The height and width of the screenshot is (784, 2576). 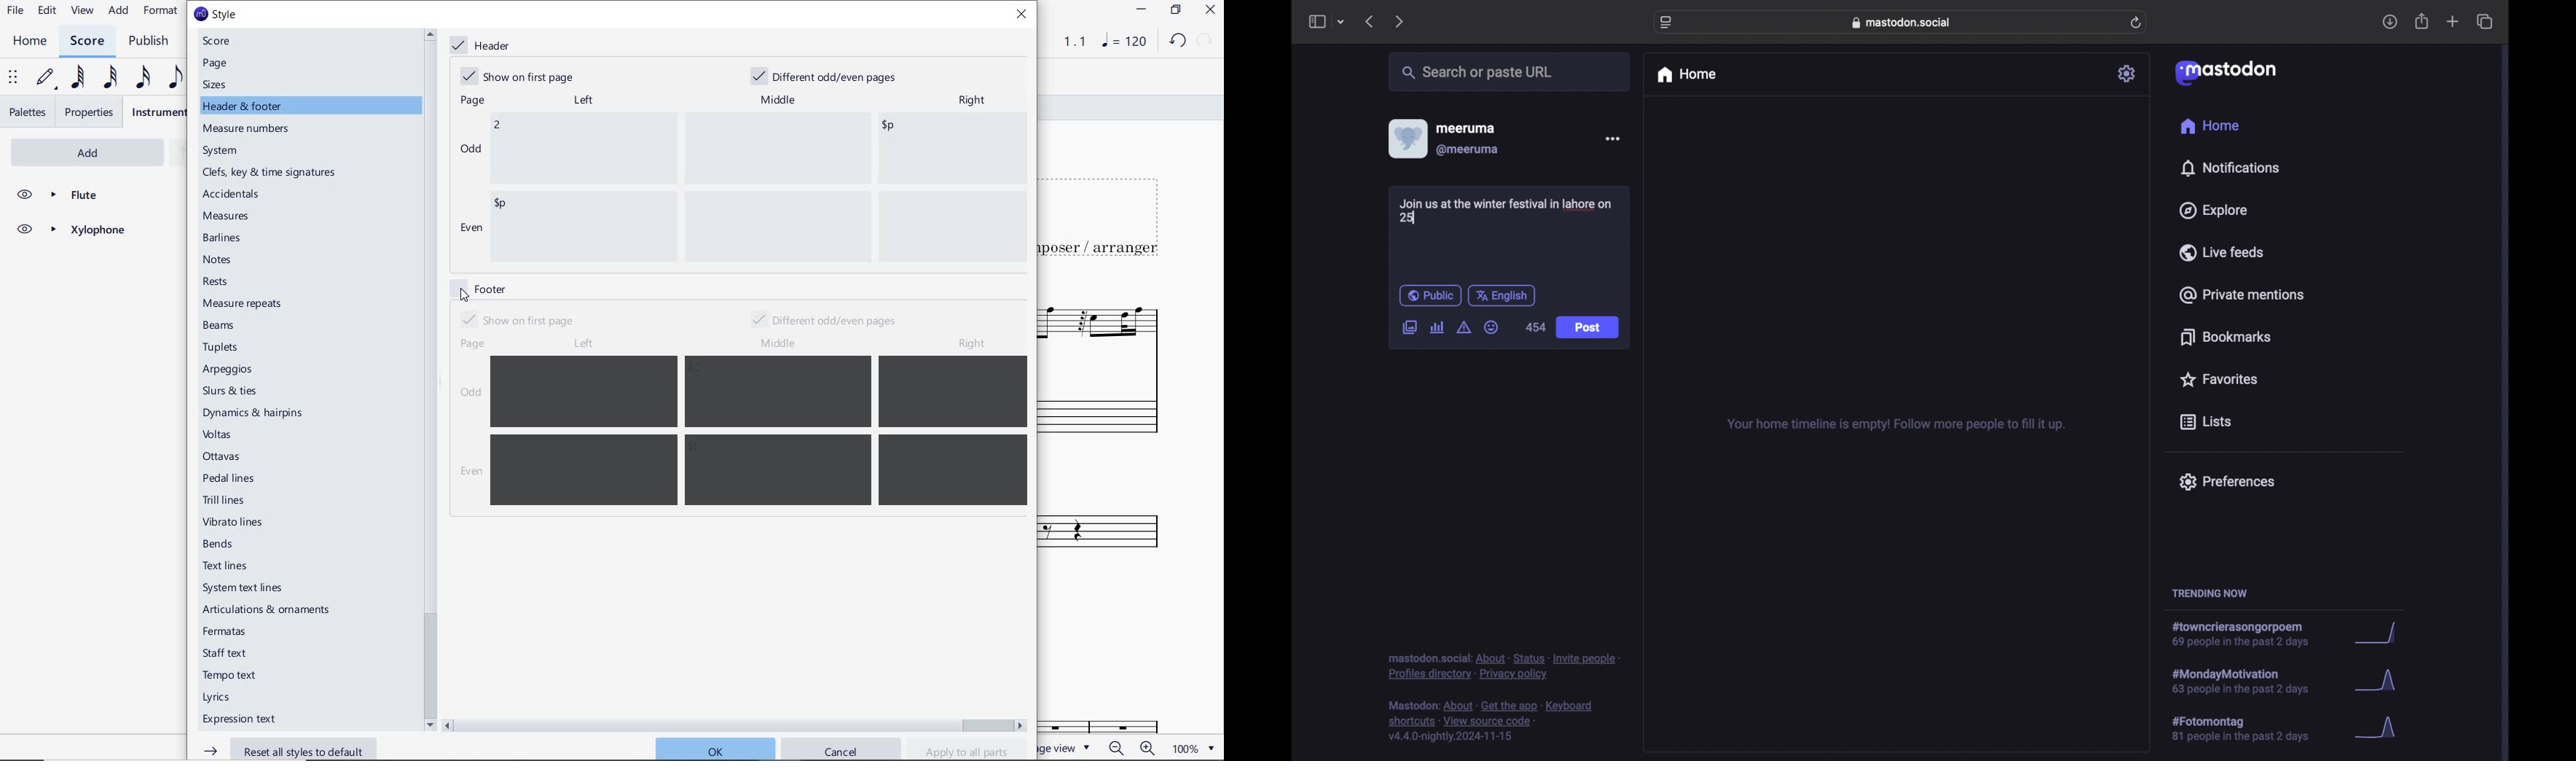 I want to click on english, so click(x=1502, y=295).